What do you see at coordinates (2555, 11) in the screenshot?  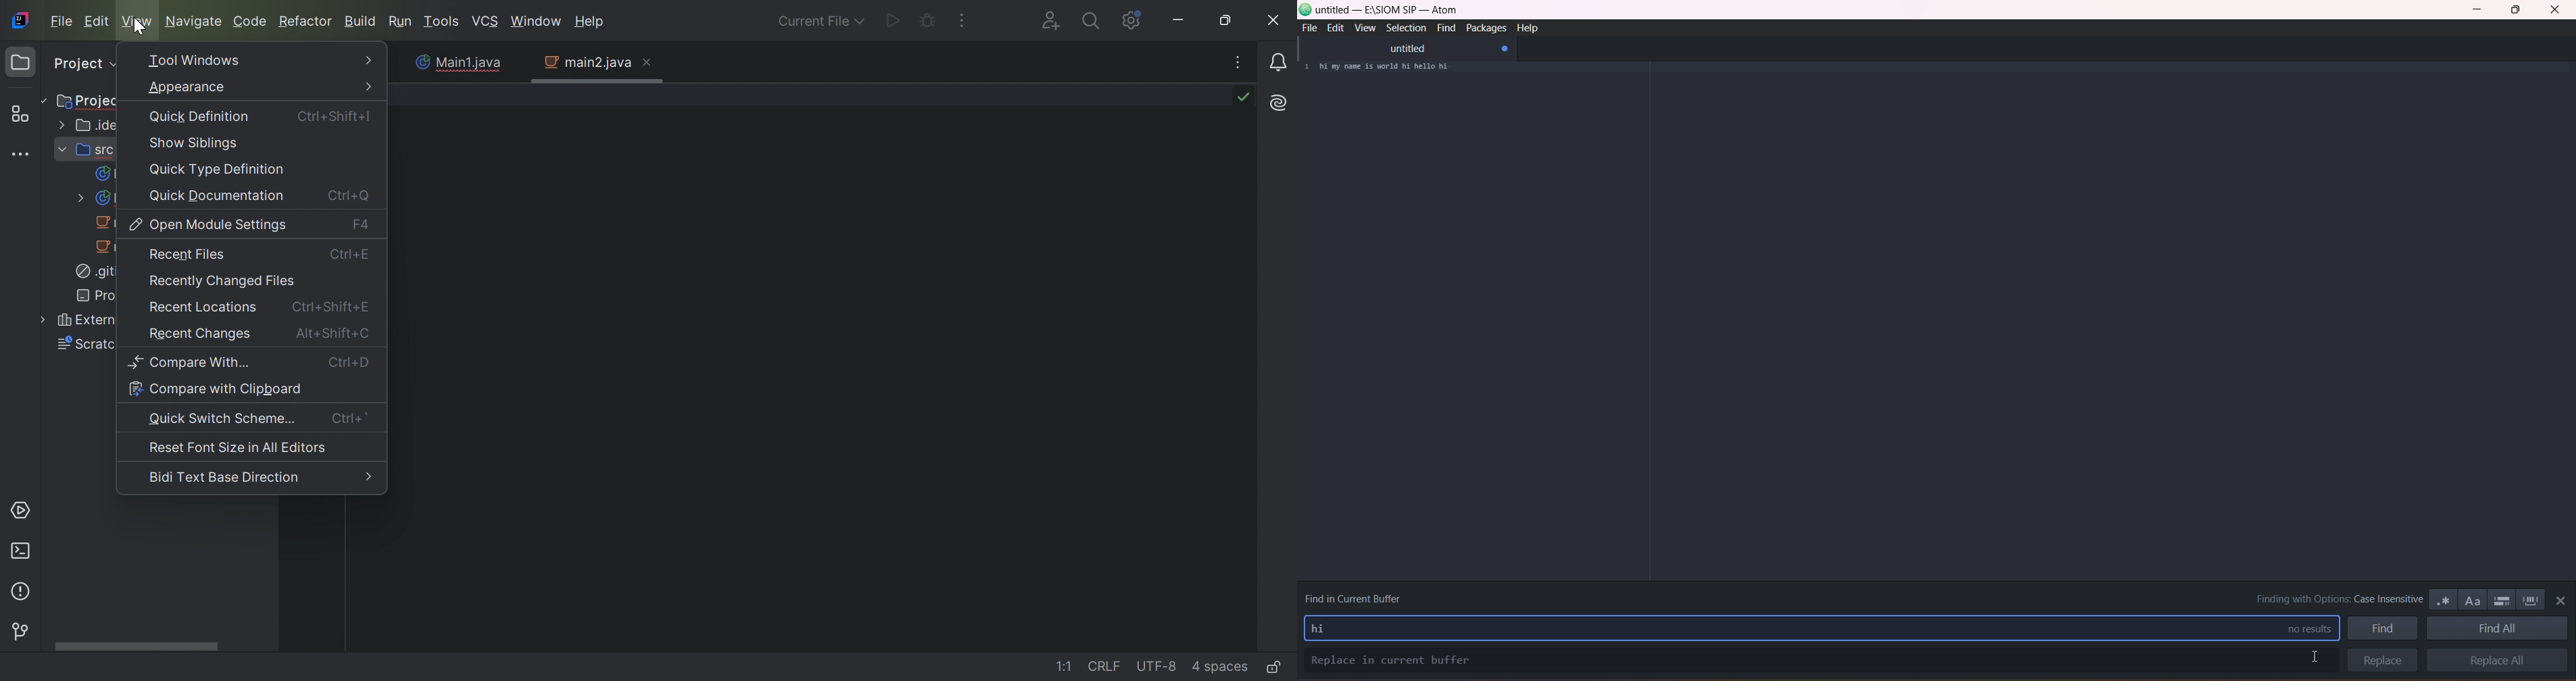 I see `close` at bounding box center [2555, 11].